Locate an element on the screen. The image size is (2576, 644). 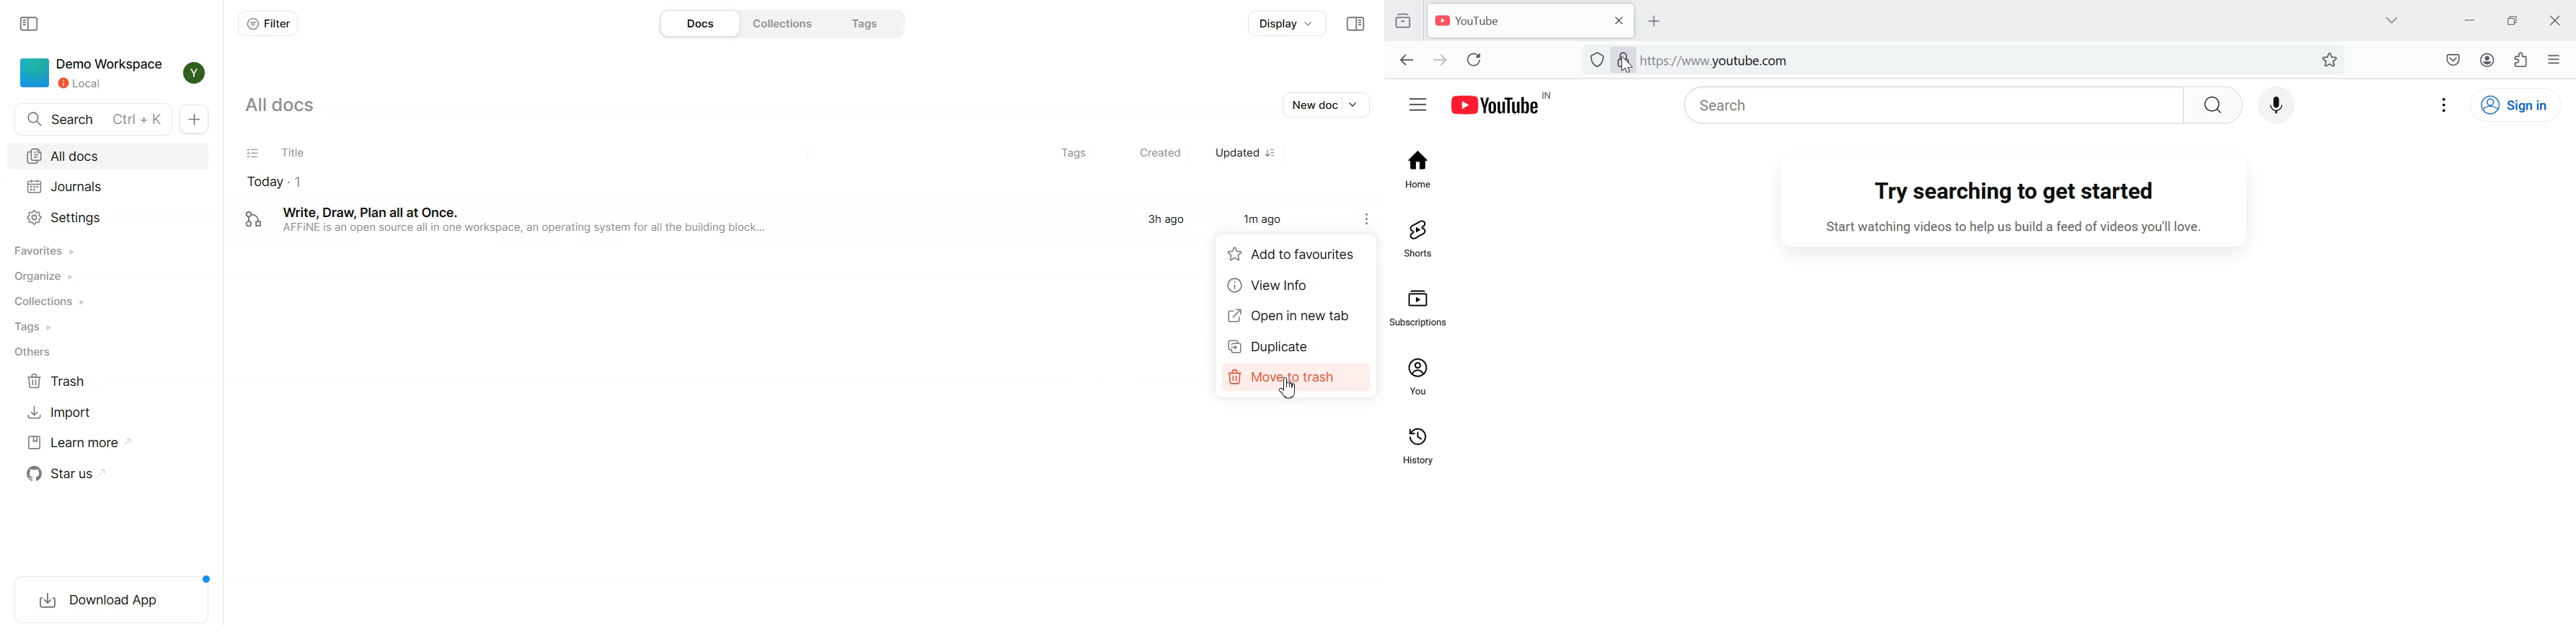
3h ago is located at coordinates (1166, 221).